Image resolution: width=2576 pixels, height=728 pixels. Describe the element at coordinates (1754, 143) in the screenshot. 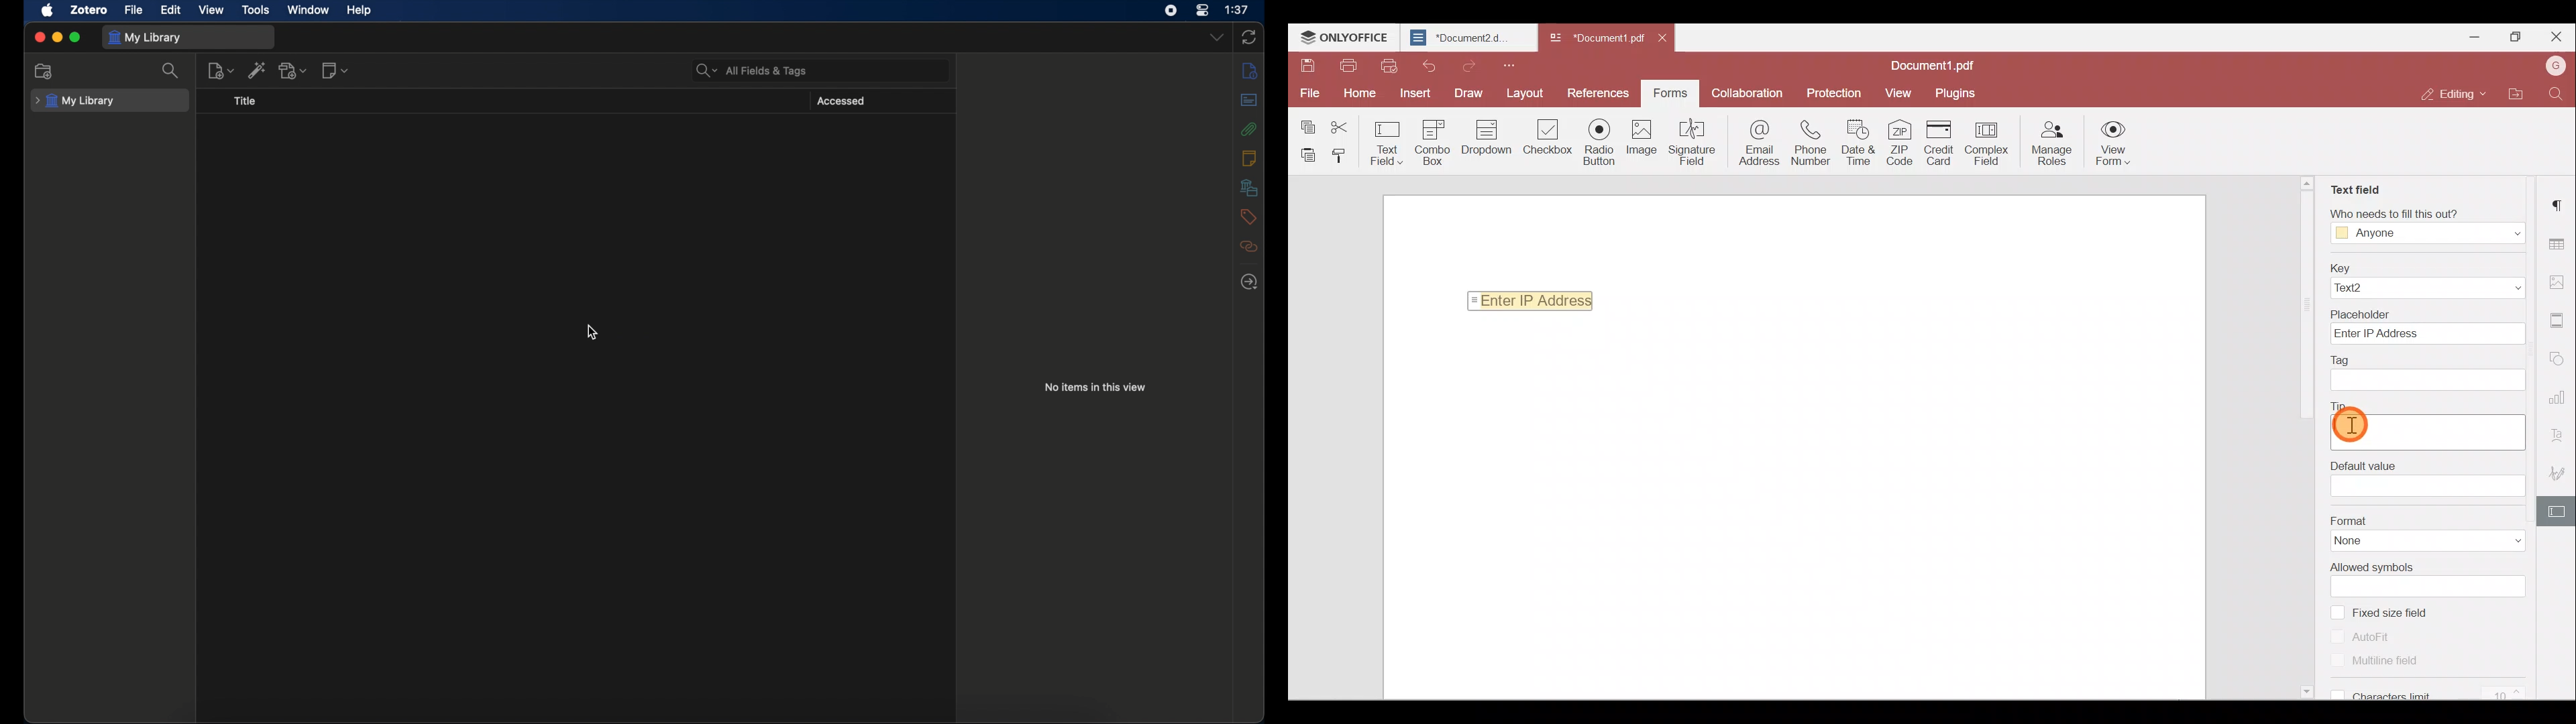

I see `Email address` at that location.